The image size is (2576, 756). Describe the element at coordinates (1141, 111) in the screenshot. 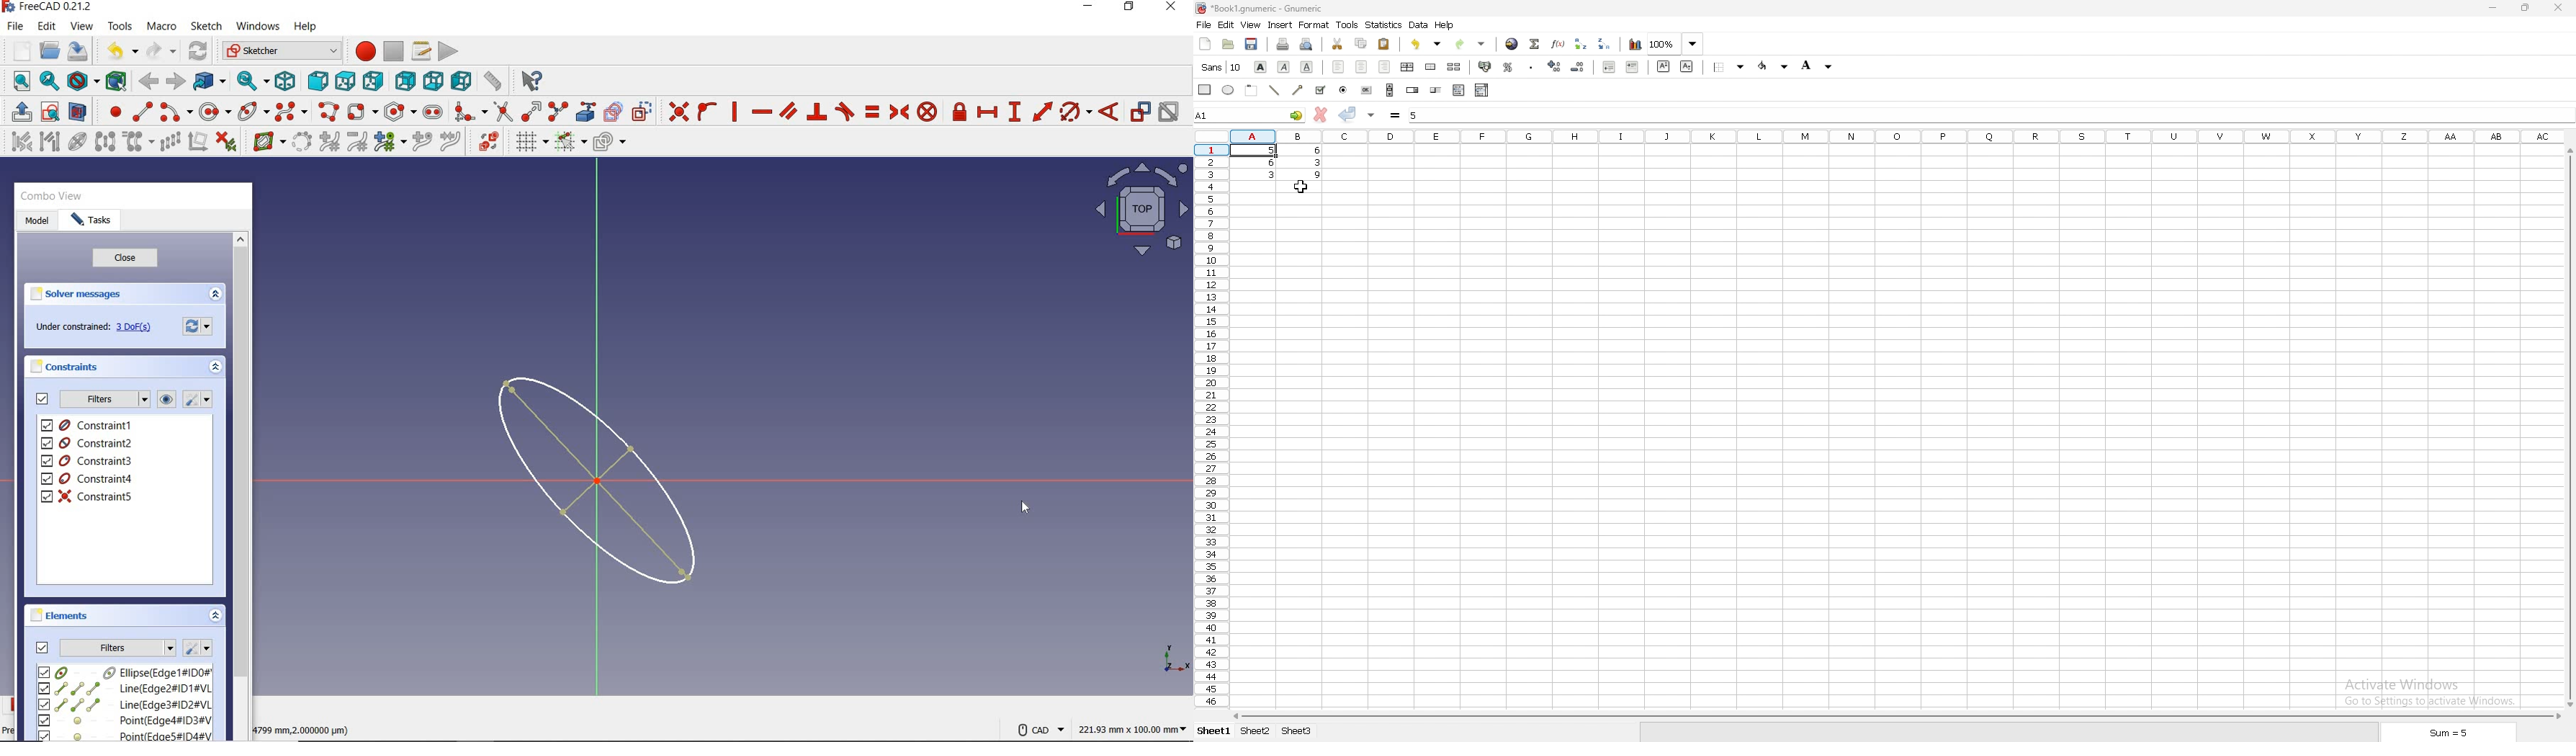

I see `toggle driving/ reference constraint` at that location.